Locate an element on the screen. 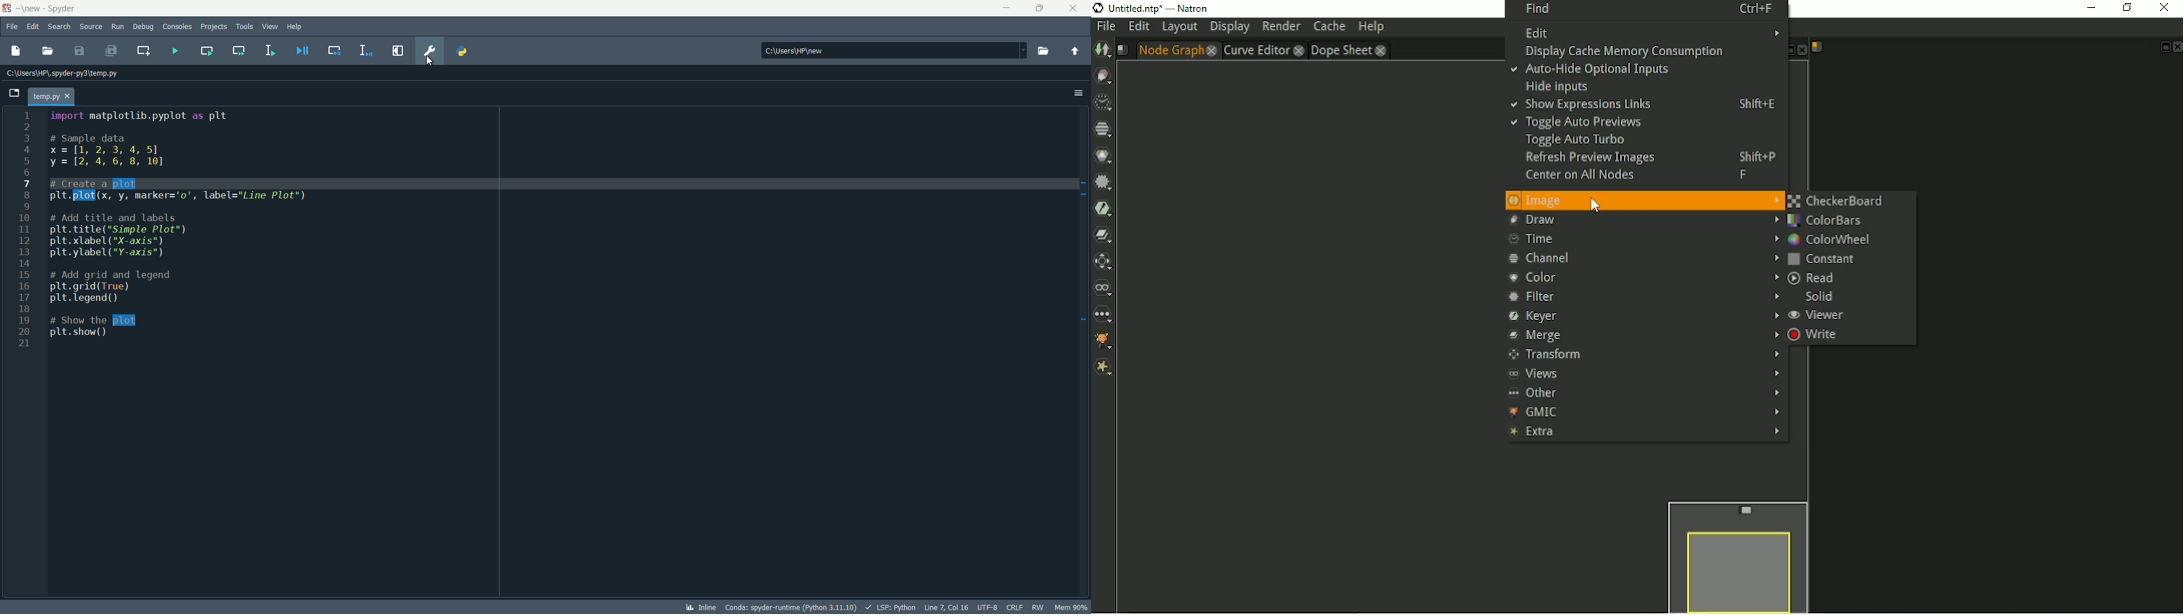  debug selection is located at coordinates (367, 51).